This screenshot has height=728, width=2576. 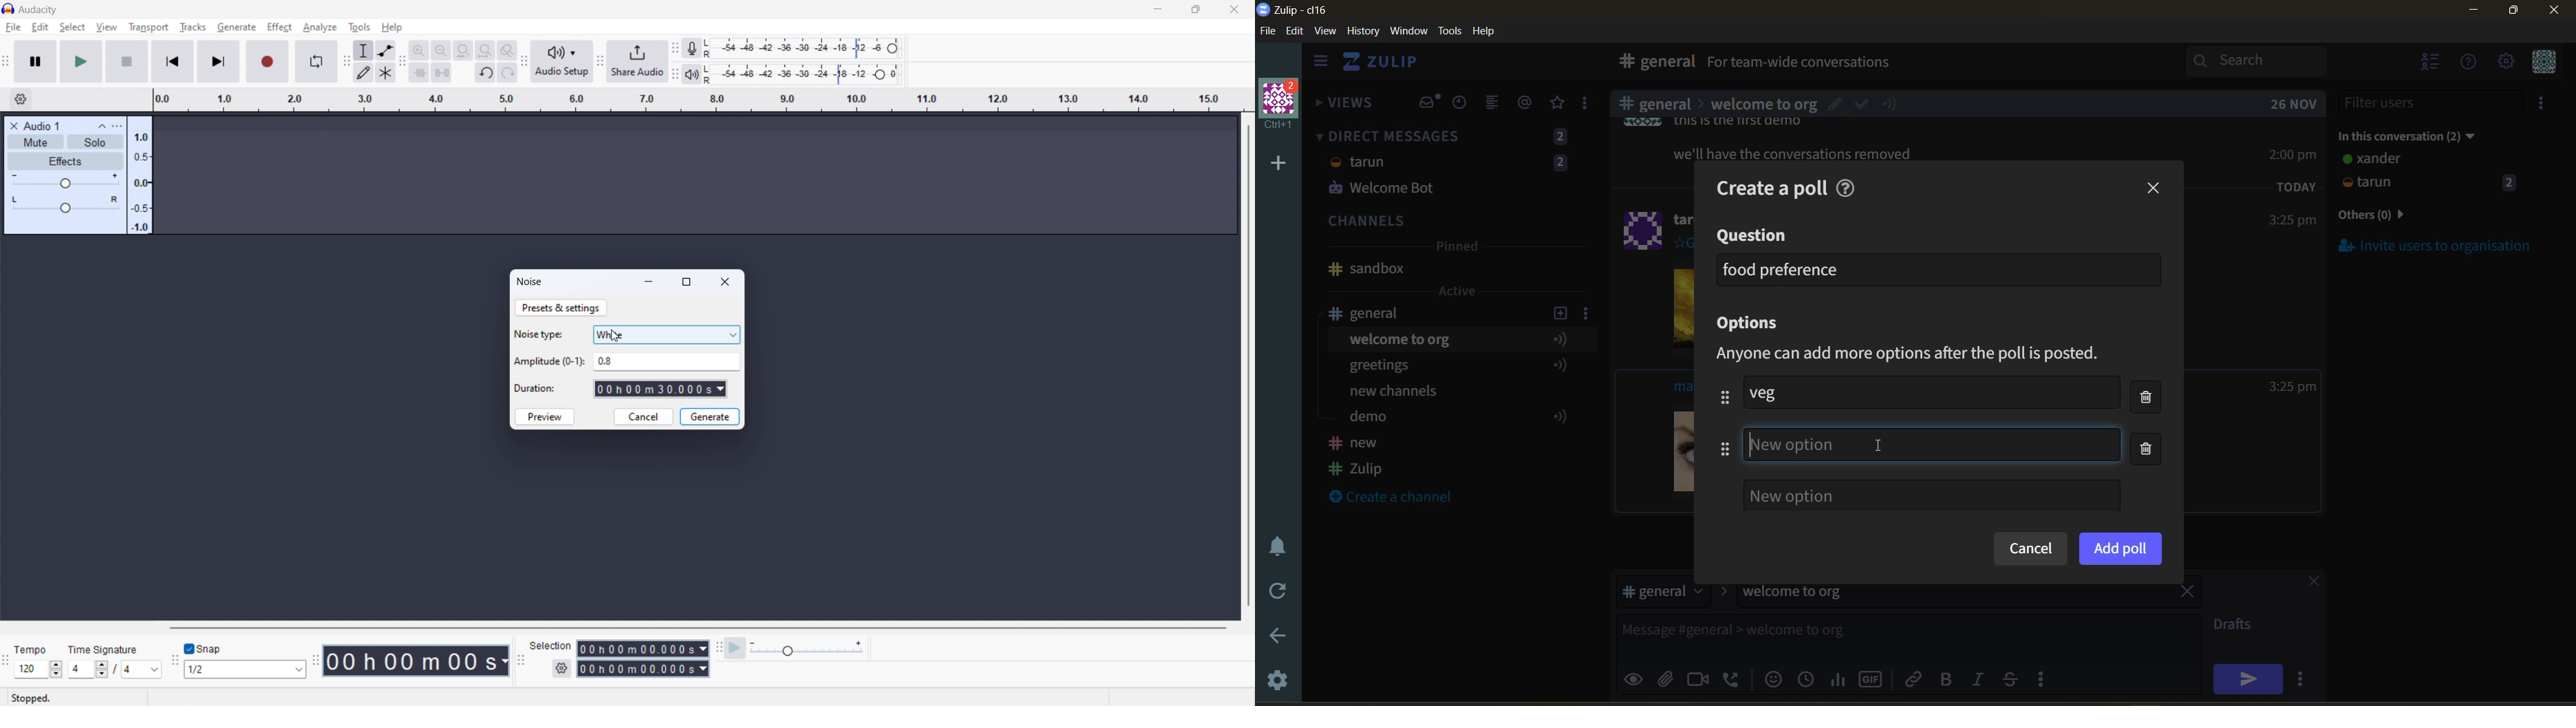 What do you see at coordinates (38, 669) in the screenshot?
I see `set tempo` at bounding box center [38, 669].